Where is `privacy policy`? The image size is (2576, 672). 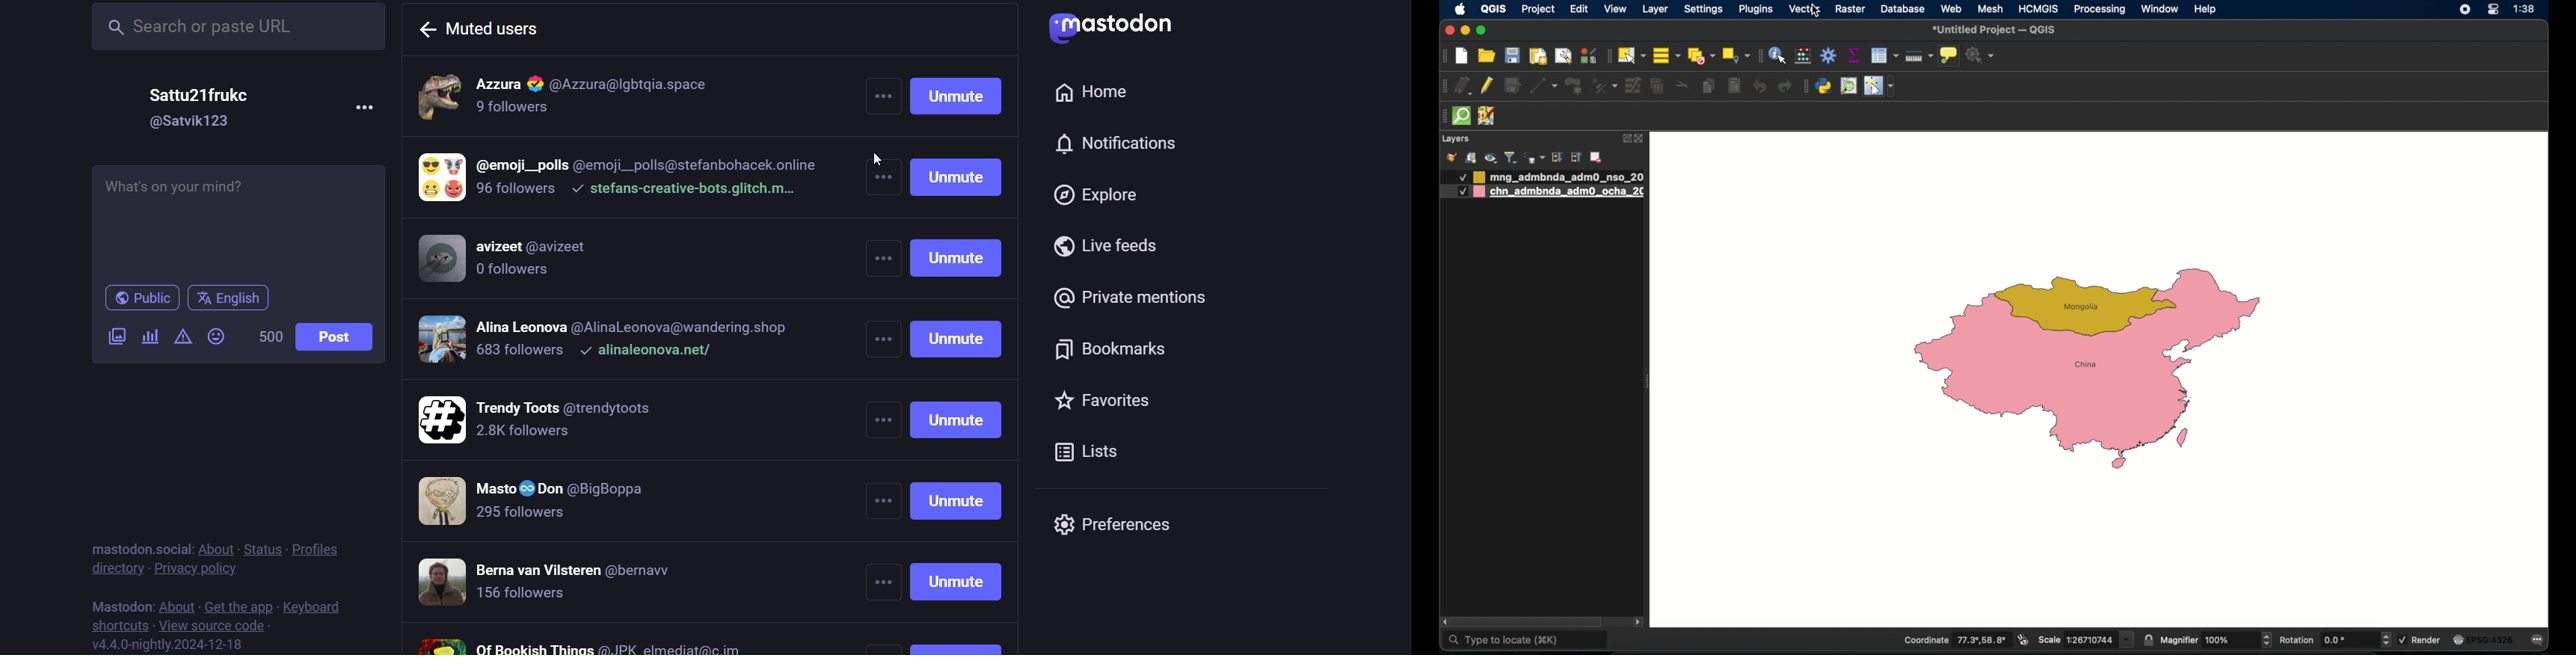 privacy policy is located at coordinates (195, 570).